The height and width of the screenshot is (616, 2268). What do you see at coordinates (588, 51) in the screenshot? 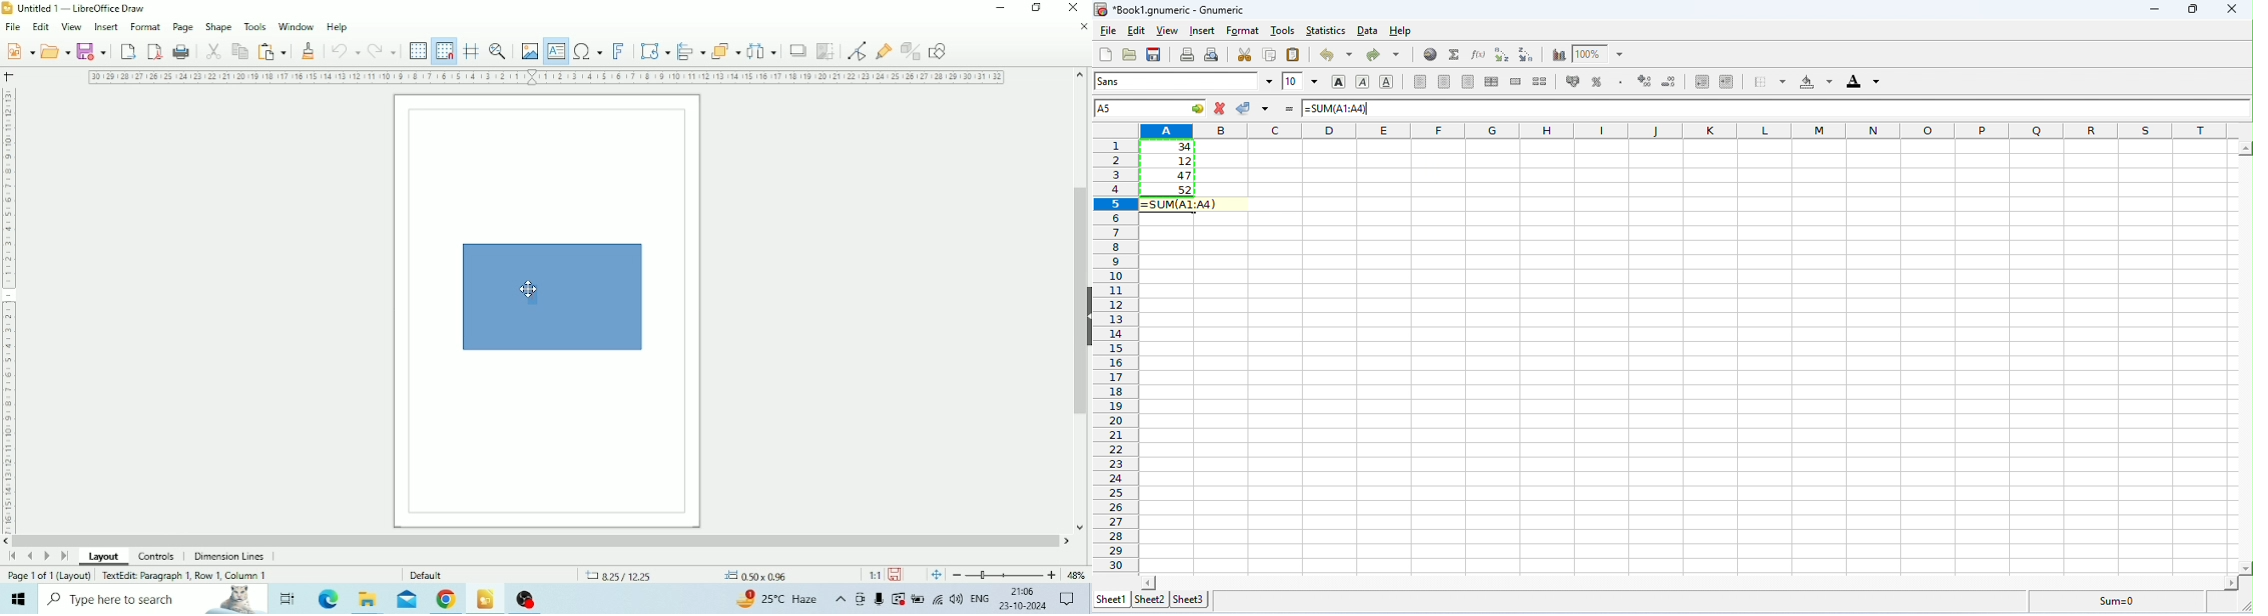
I see `Insert Special Characters` at bounding box center [588, 51].